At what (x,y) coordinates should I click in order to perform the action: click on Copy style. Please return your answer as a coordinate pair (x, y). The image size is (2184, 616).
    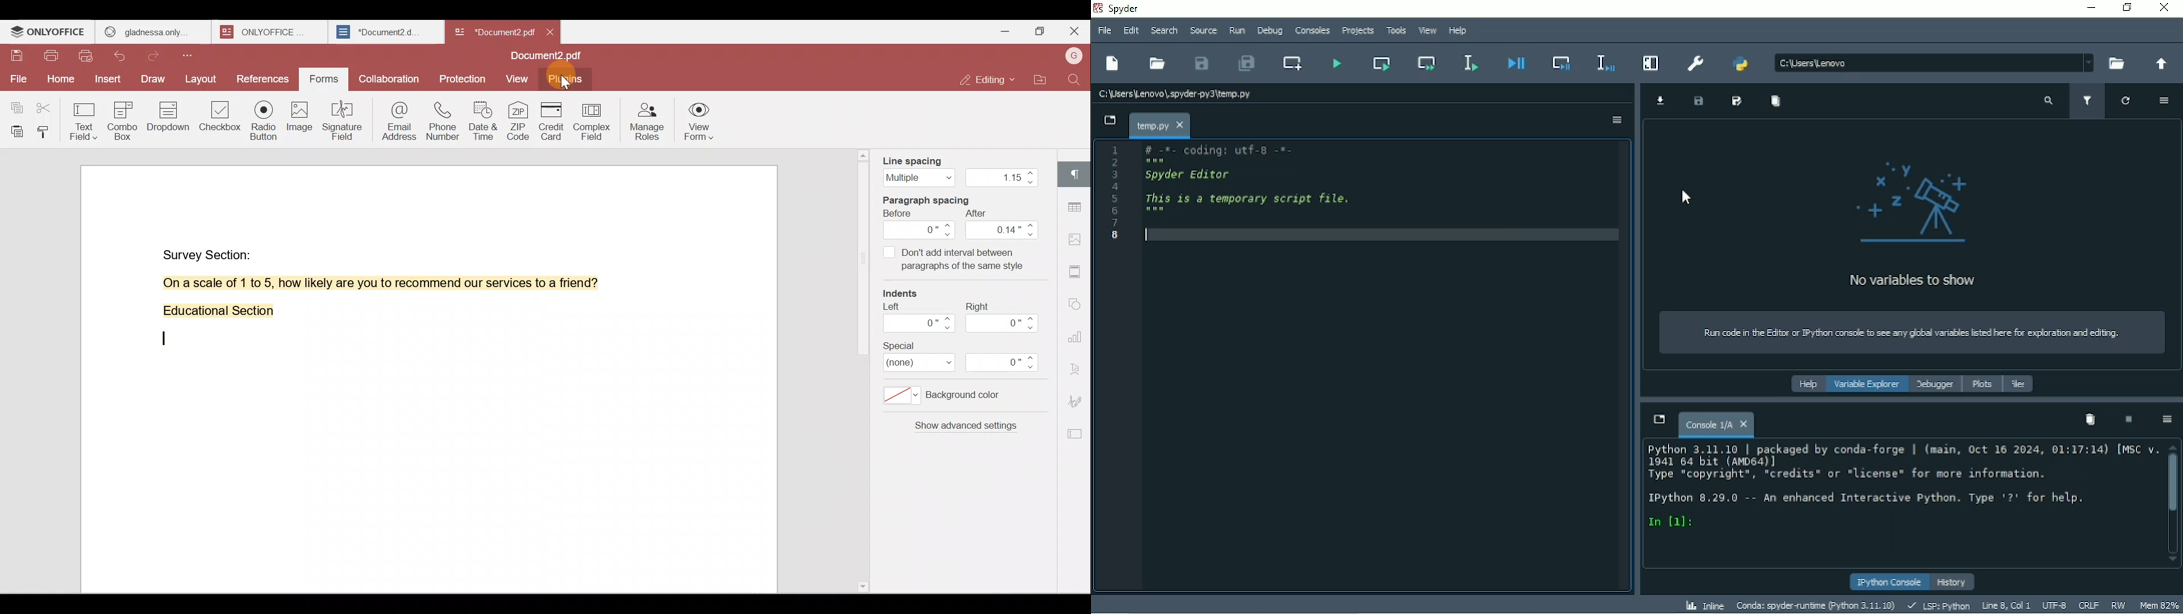
    Looking at the image, I should click on (45, 131).